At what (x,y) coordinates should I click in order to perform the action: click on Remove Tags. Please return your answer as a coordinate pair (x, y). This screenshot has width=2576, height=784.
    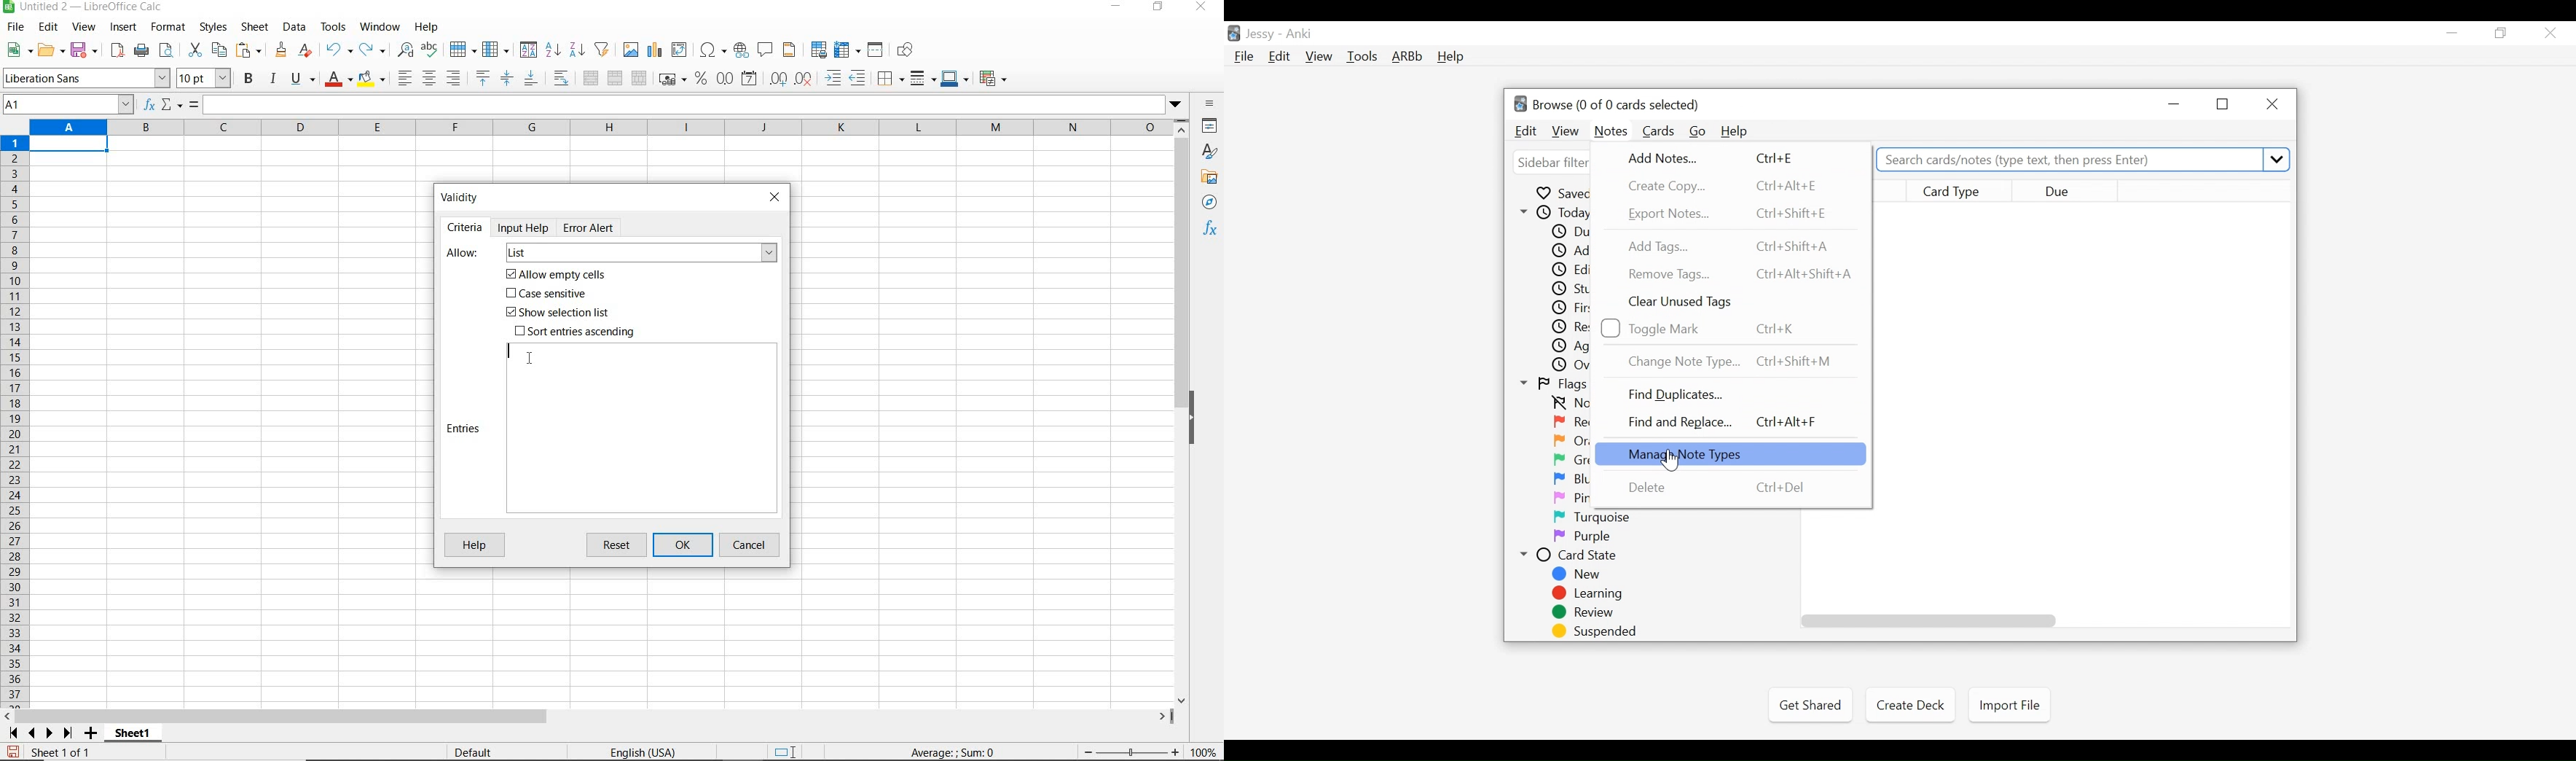
    Looking at the image, I should click on (1740, 274).